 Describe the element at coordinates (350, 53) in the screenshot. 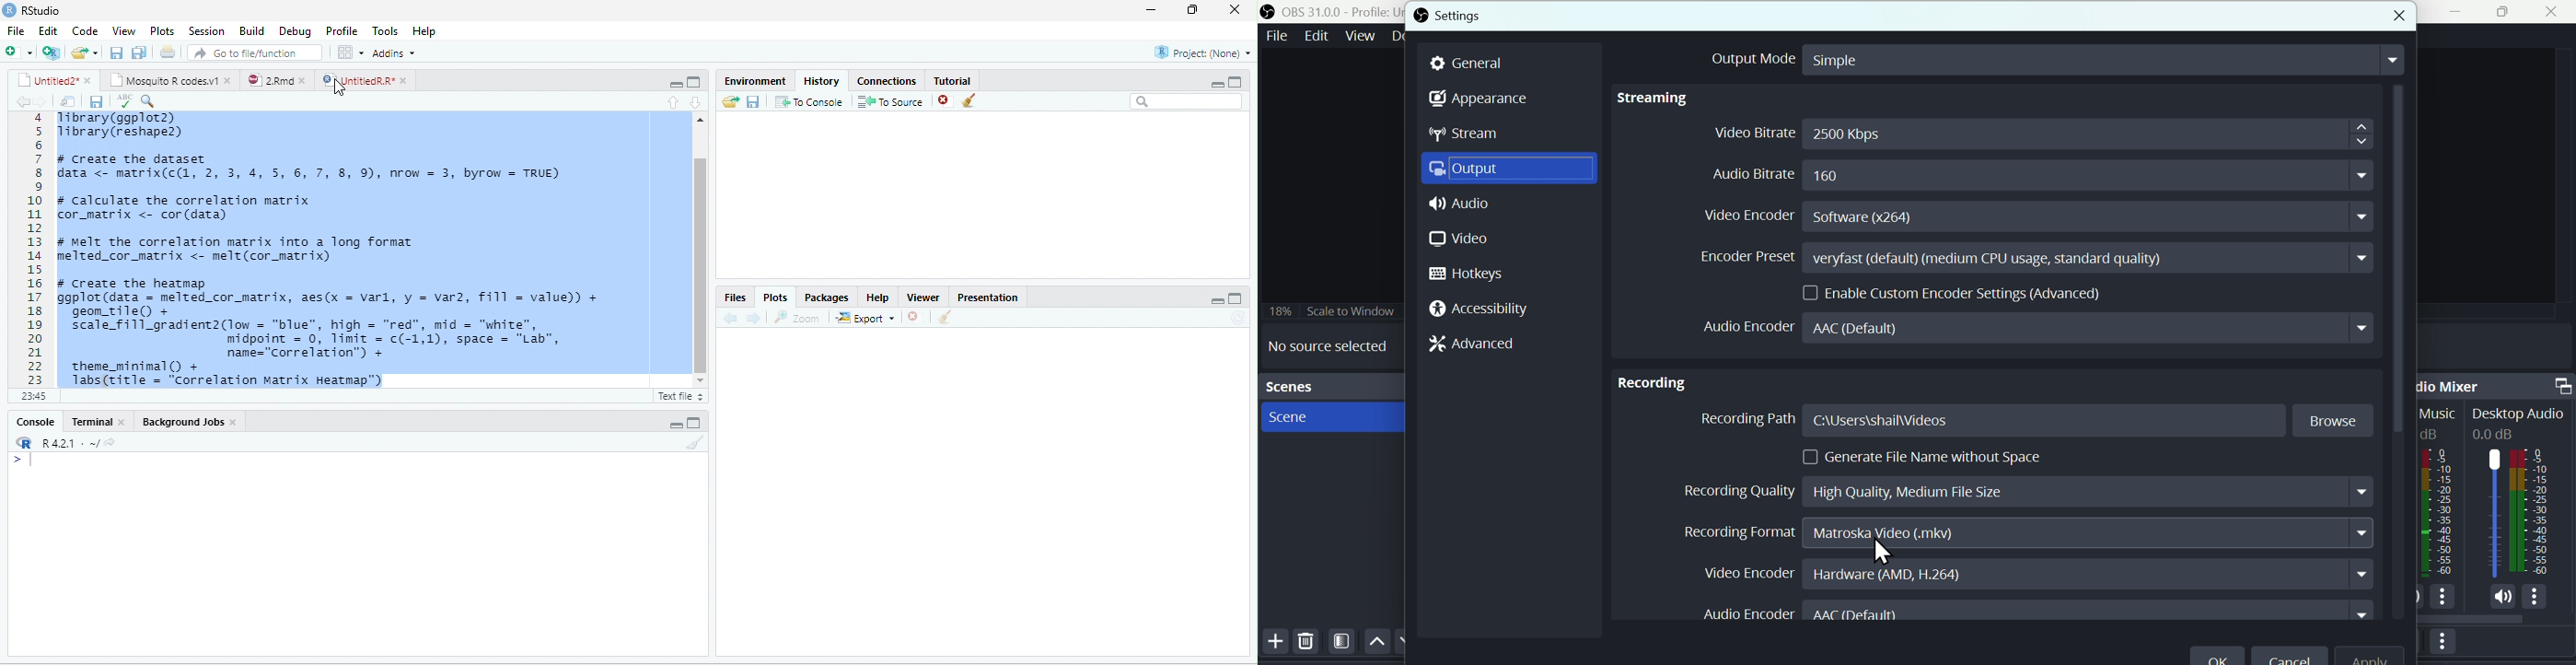

I see `grid` at that location.